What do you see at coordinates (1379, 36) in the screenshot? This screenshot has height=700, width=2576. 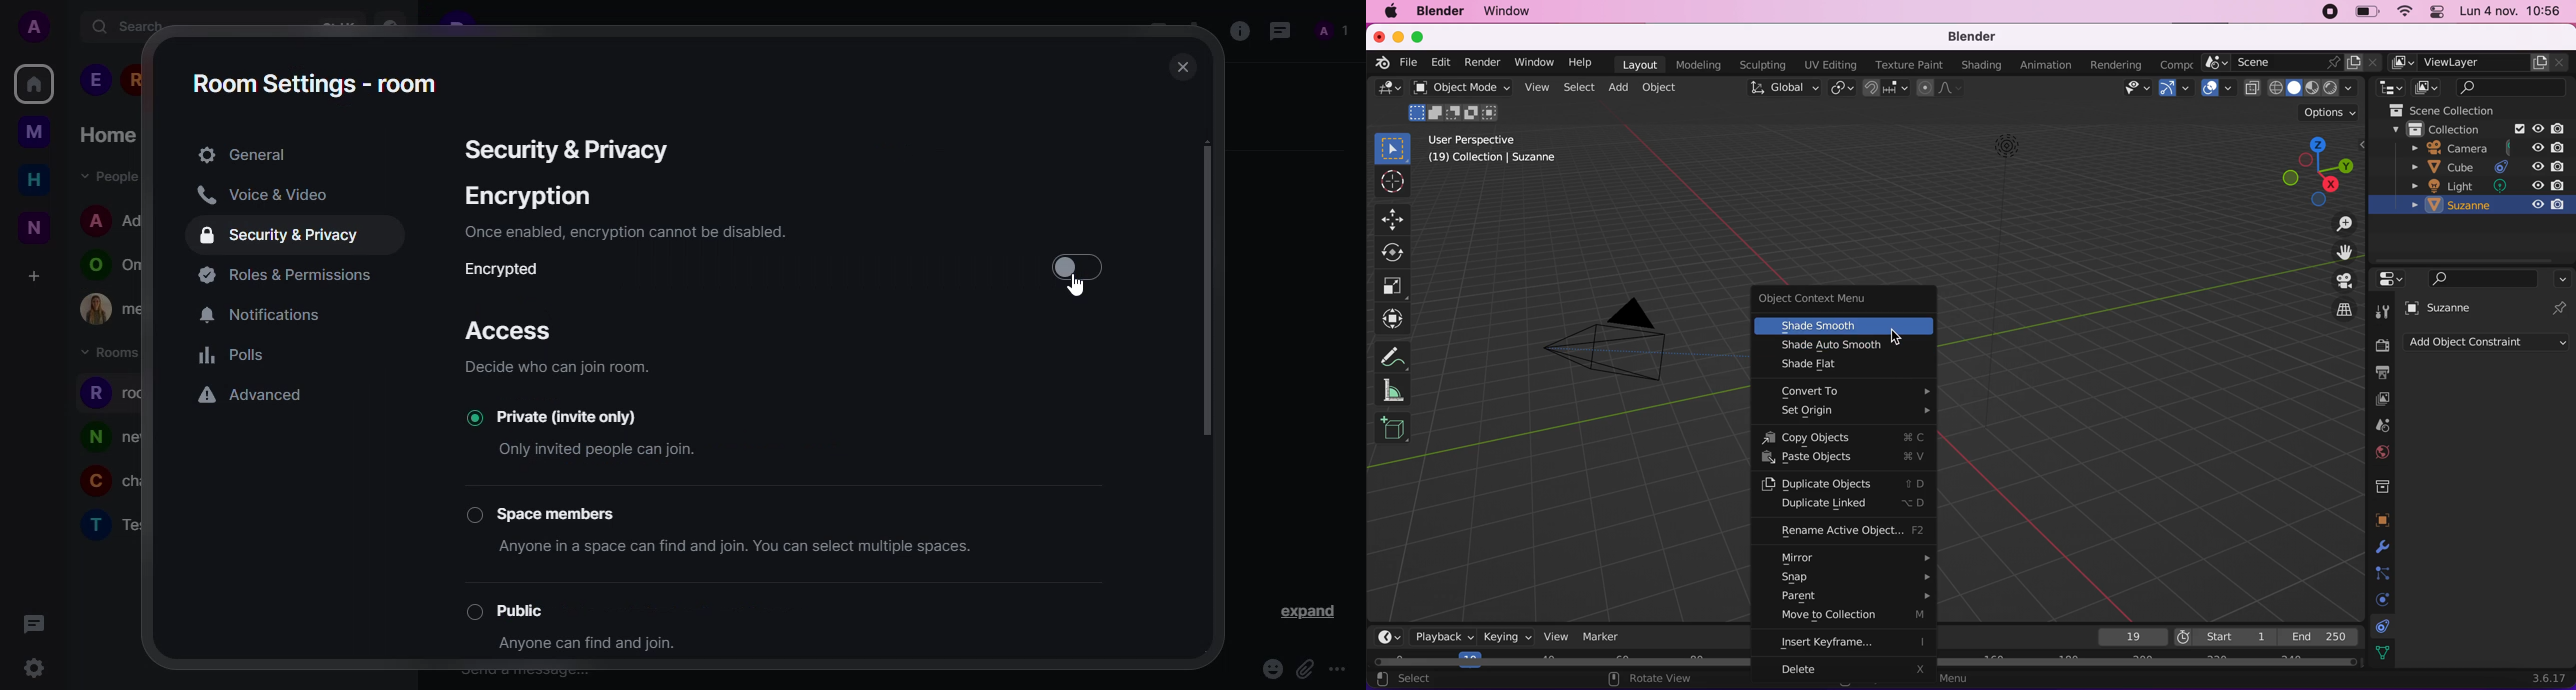 I see `close` at bounding box center [1379, 36].